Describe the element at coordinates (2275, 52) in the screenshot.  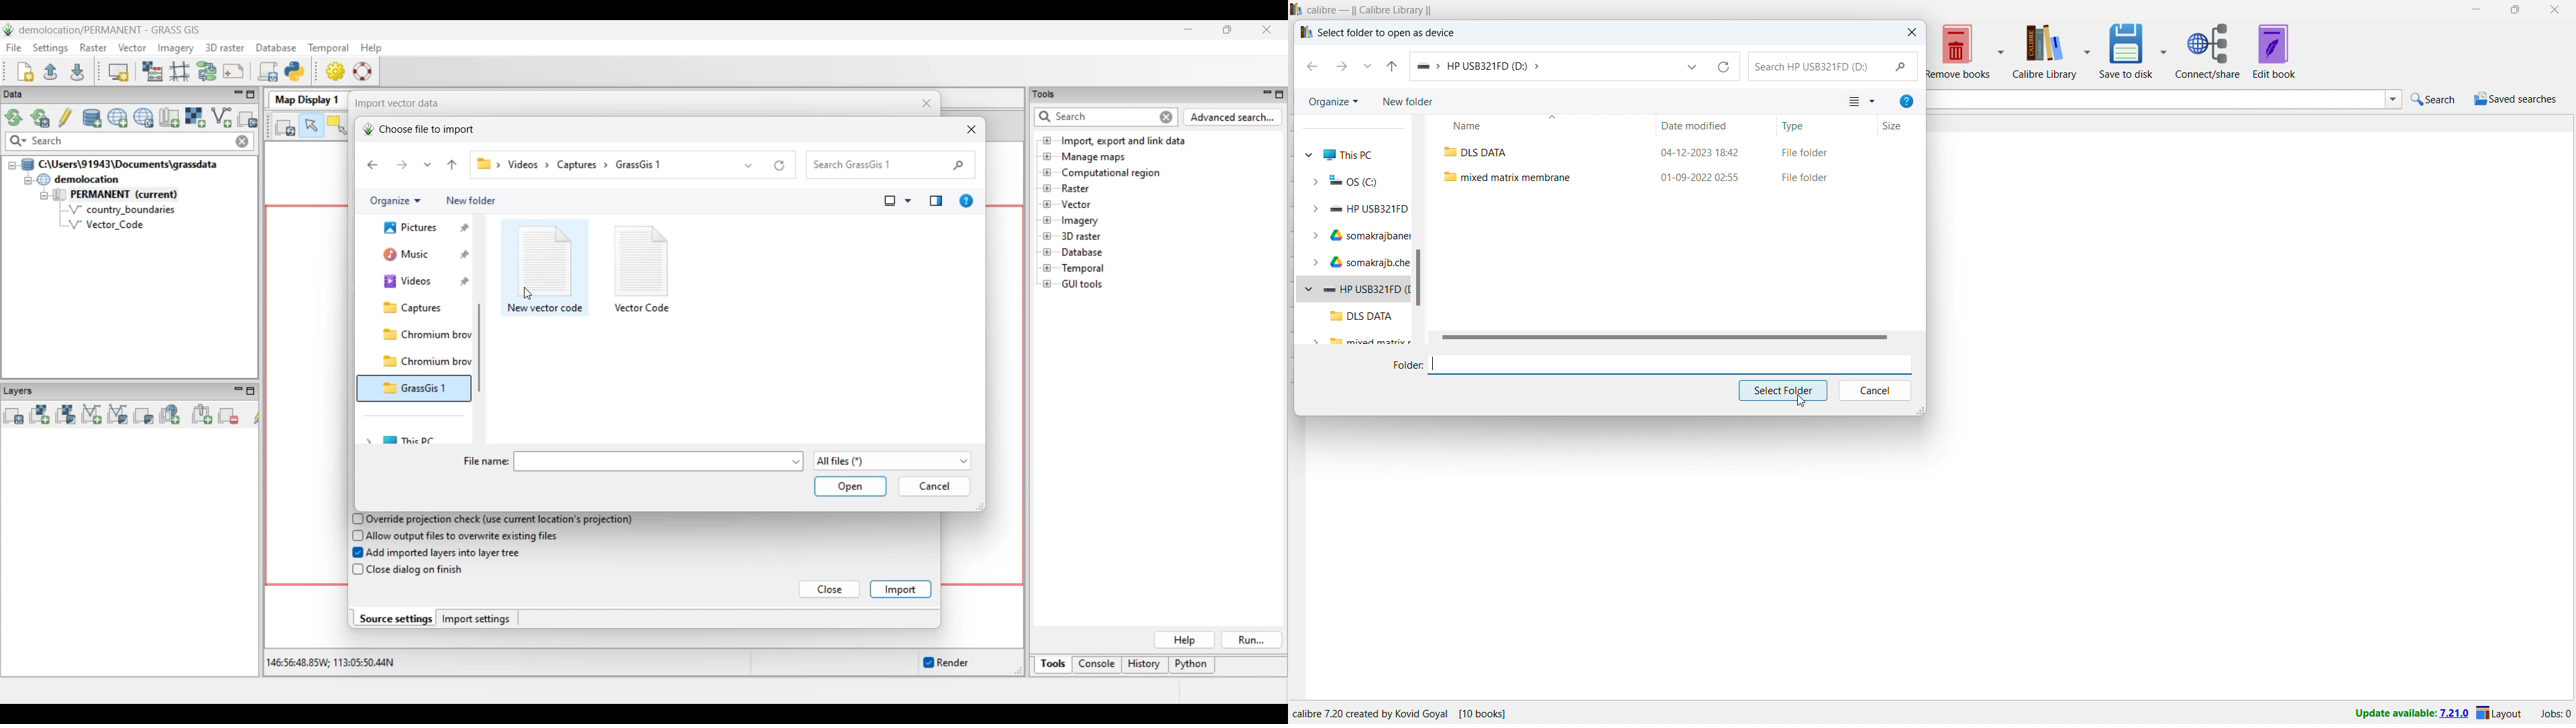
I see `edit book` at that location.